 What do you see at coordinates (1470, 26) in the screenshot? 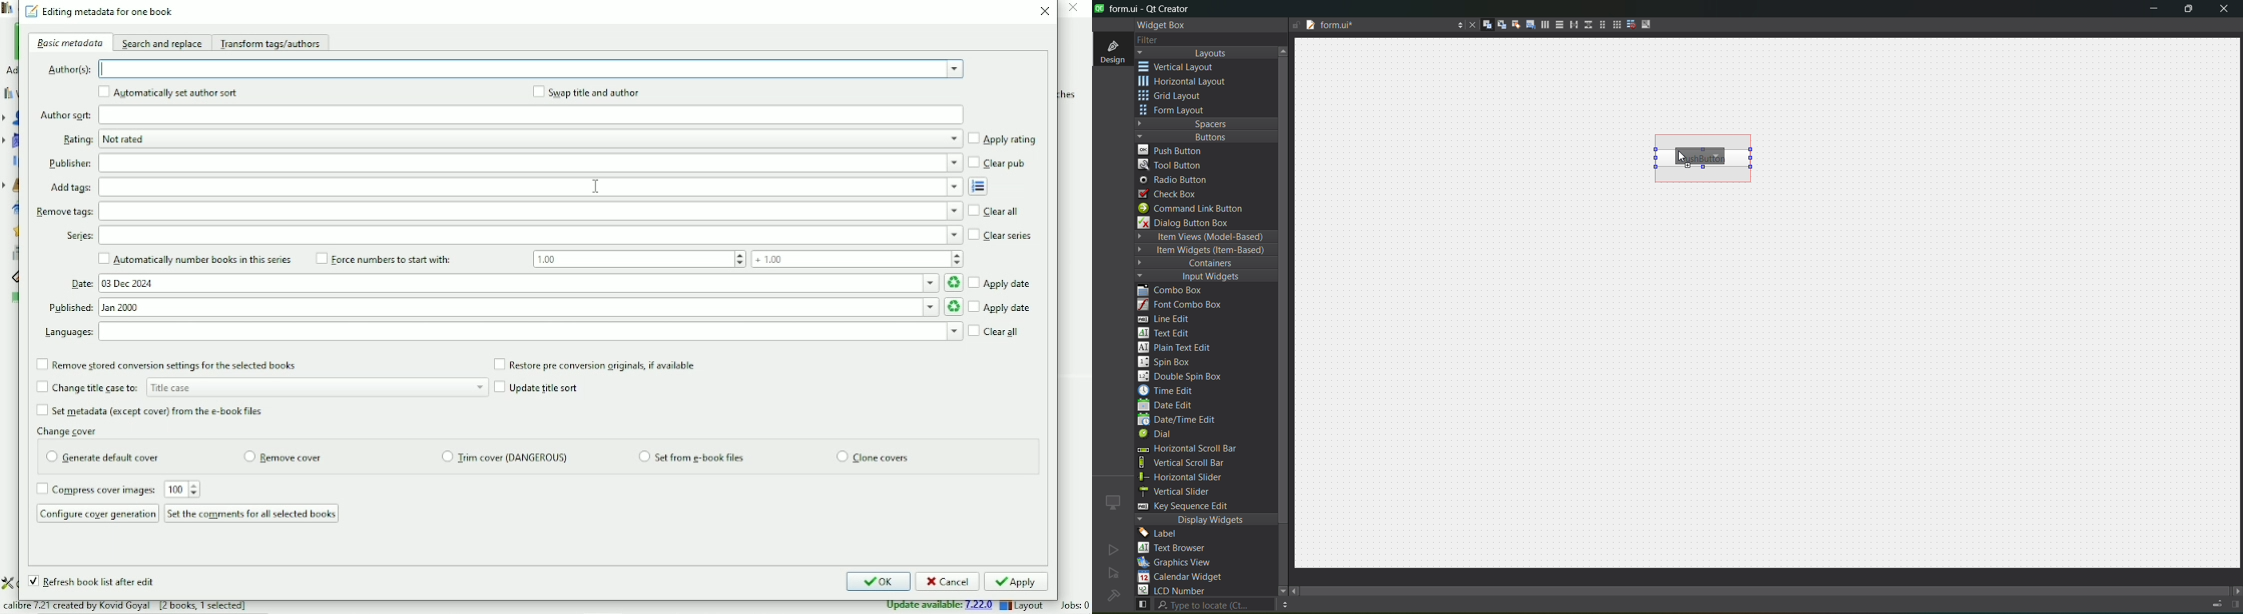
I see `close document` at bounding box center [1470, 26].